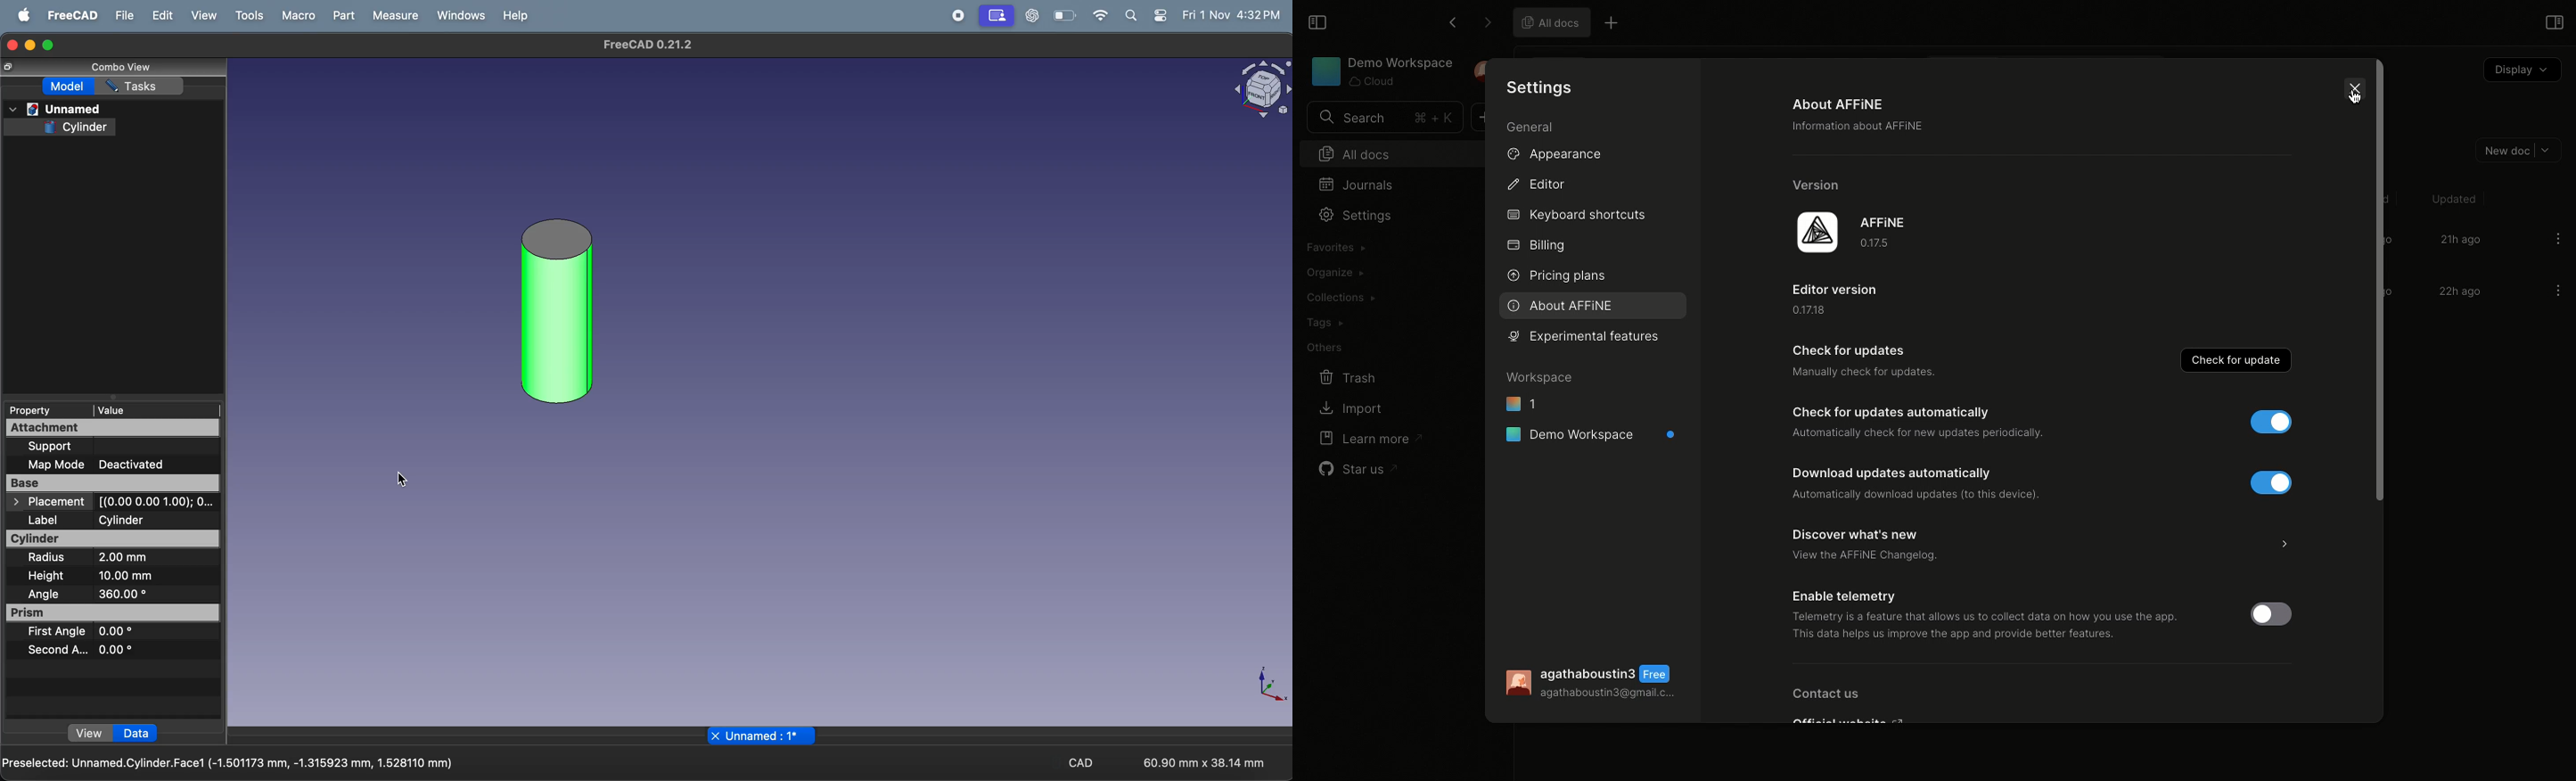 The height and width of the screenshot is (784, 2576). What do you see at coordinates (2267, 481) in the screenshot?
I see `Enabled` at bounding box center [2267, 481].